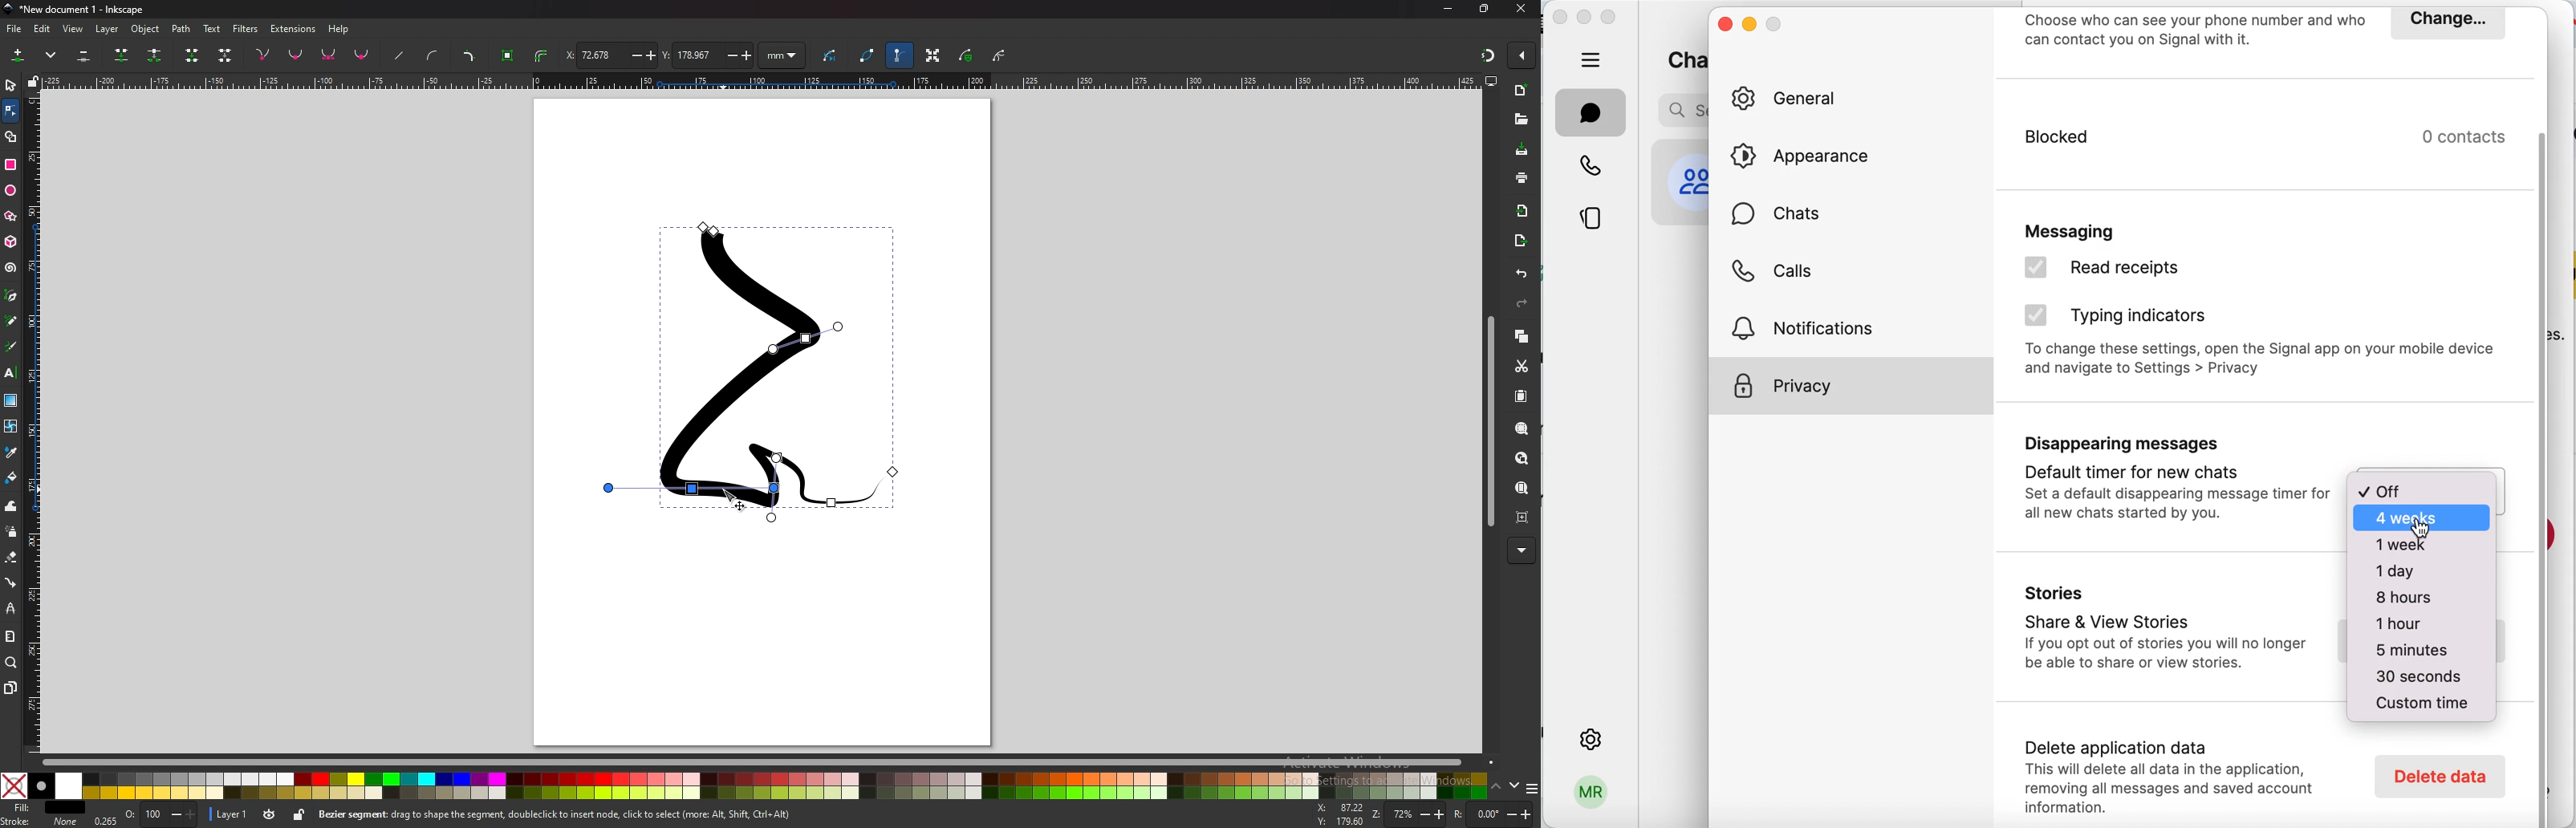  What do you see at coordinates (542, 55) in the screenshot?
I see `stroke to path` at bounding box center [542, 55].